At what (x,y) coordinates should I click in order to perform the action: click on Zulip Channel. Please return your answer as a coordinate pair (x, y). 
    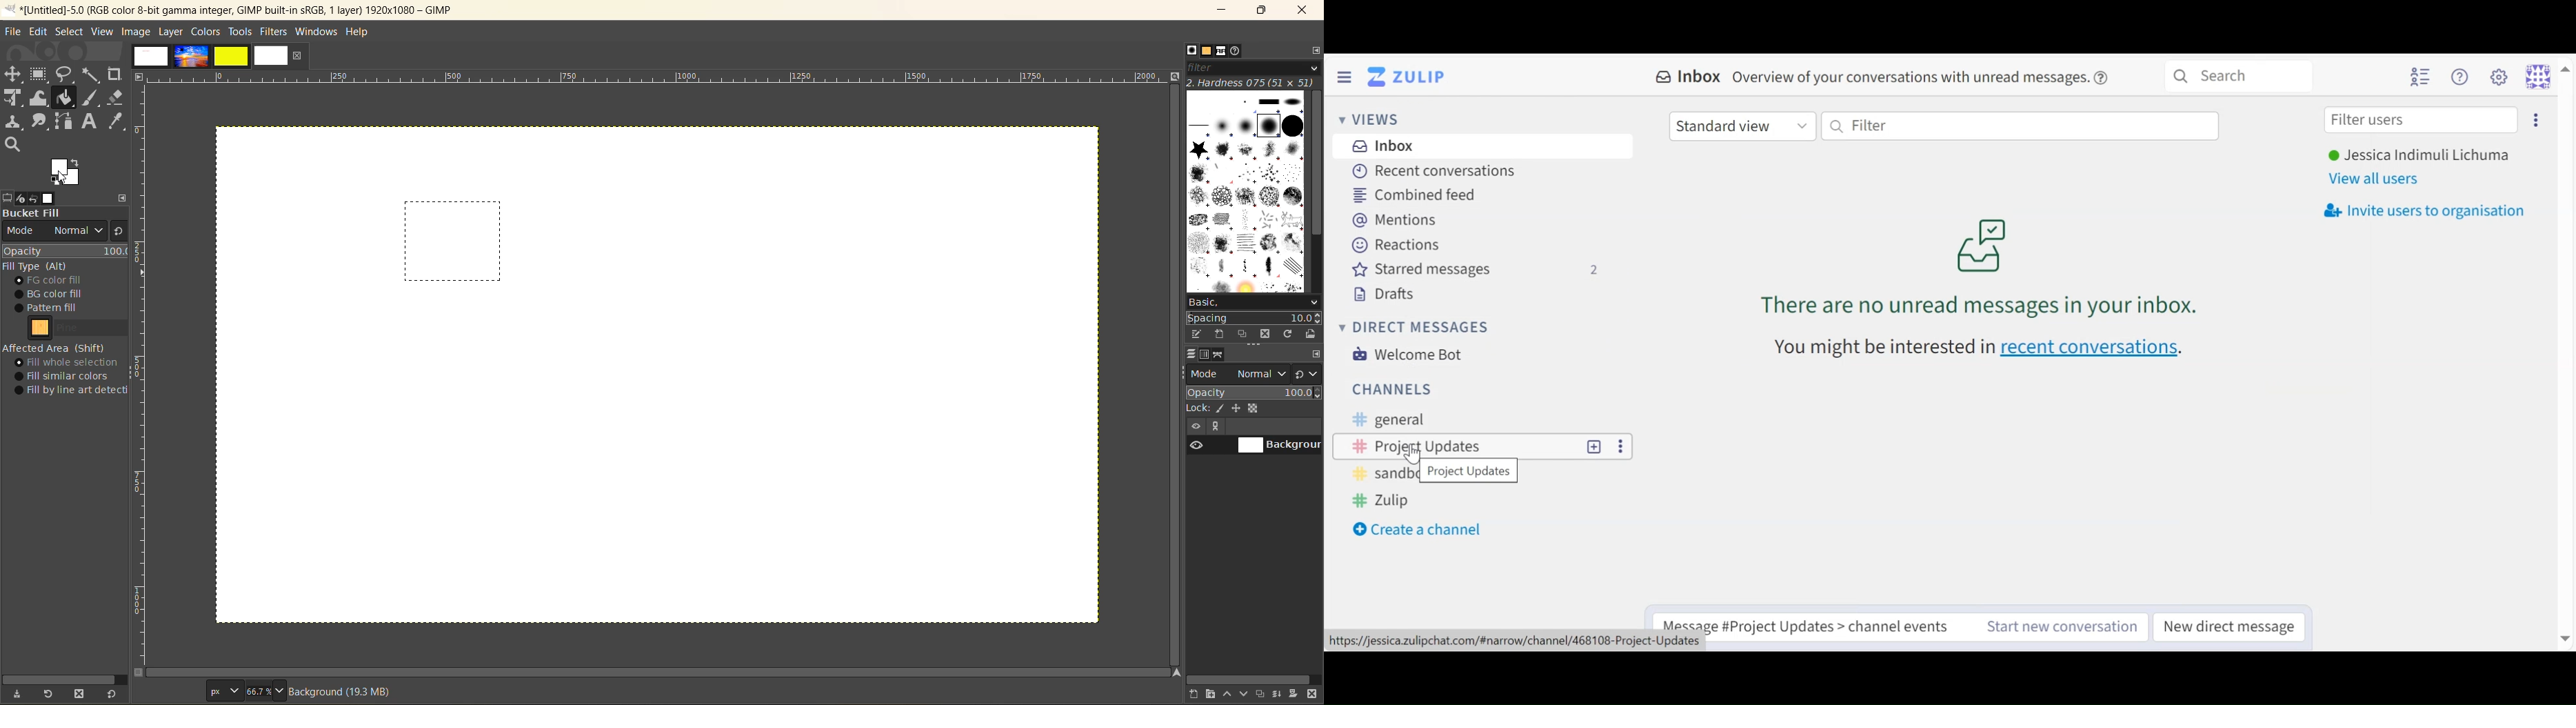
    Looking at the image, I should click on (1390, 501).